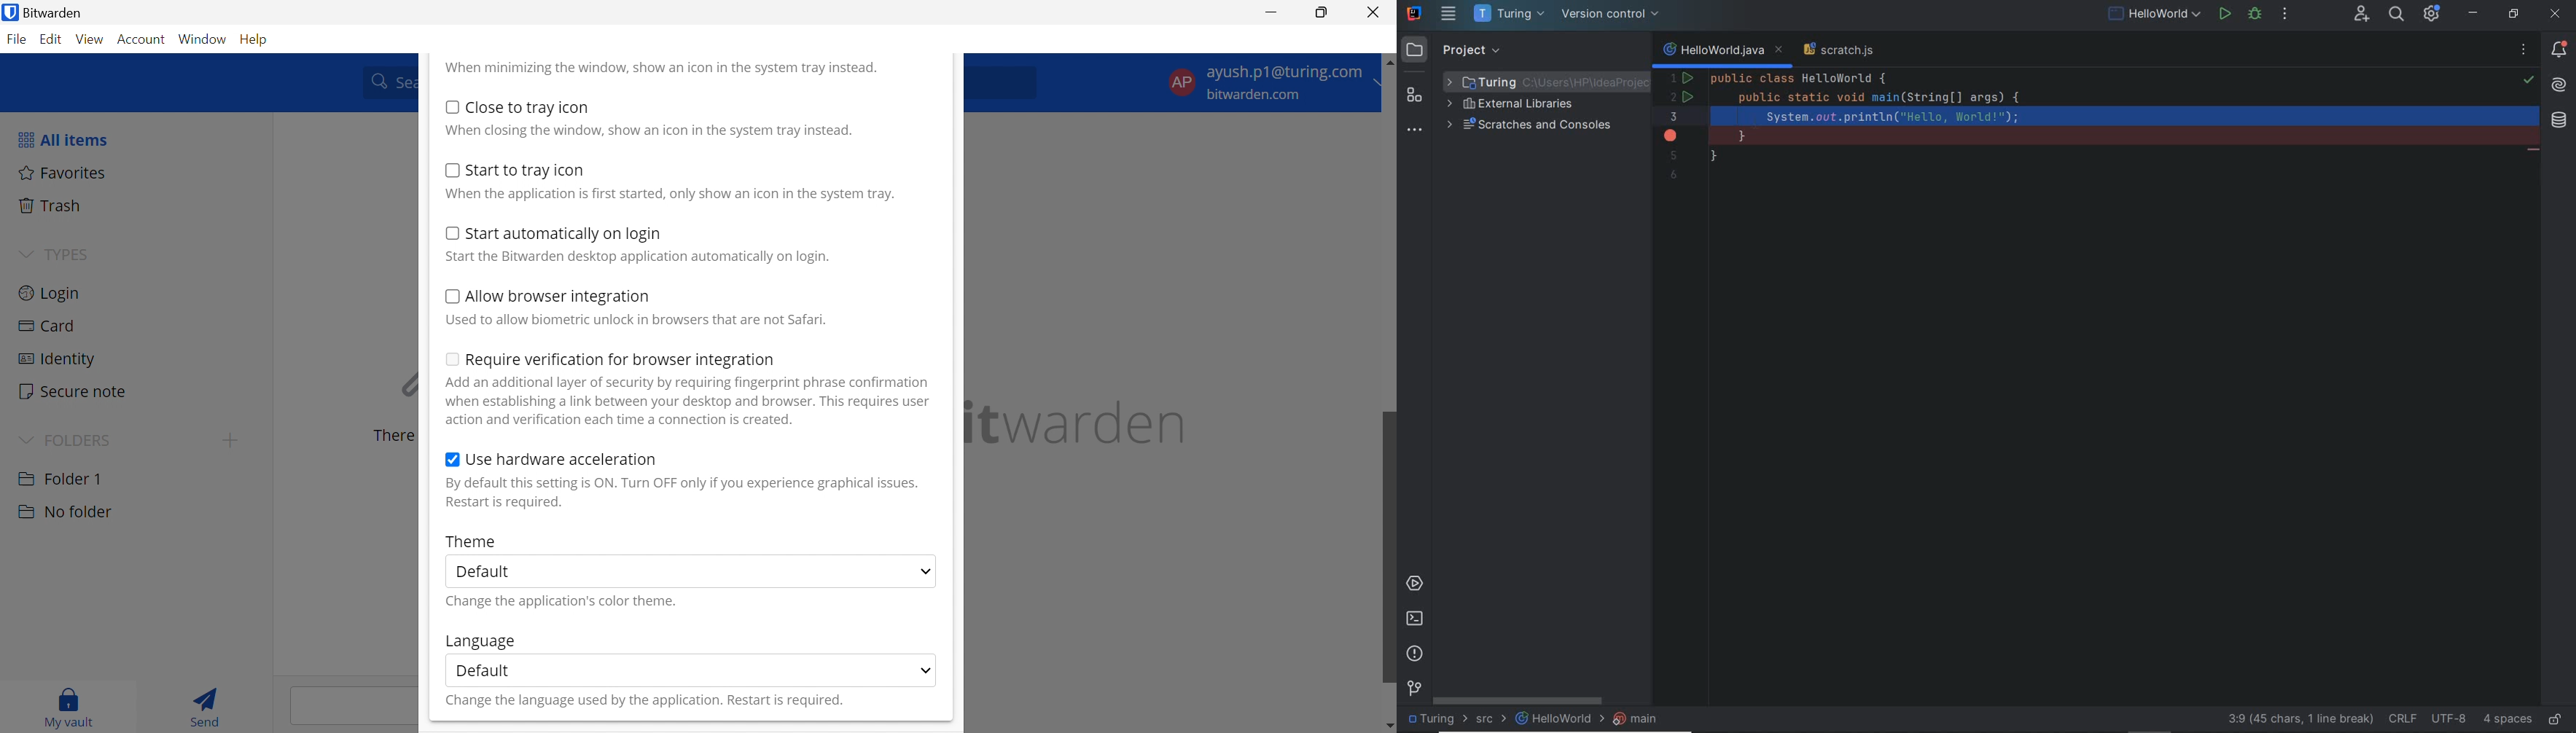  I want to click on Account, so click(144, 40).